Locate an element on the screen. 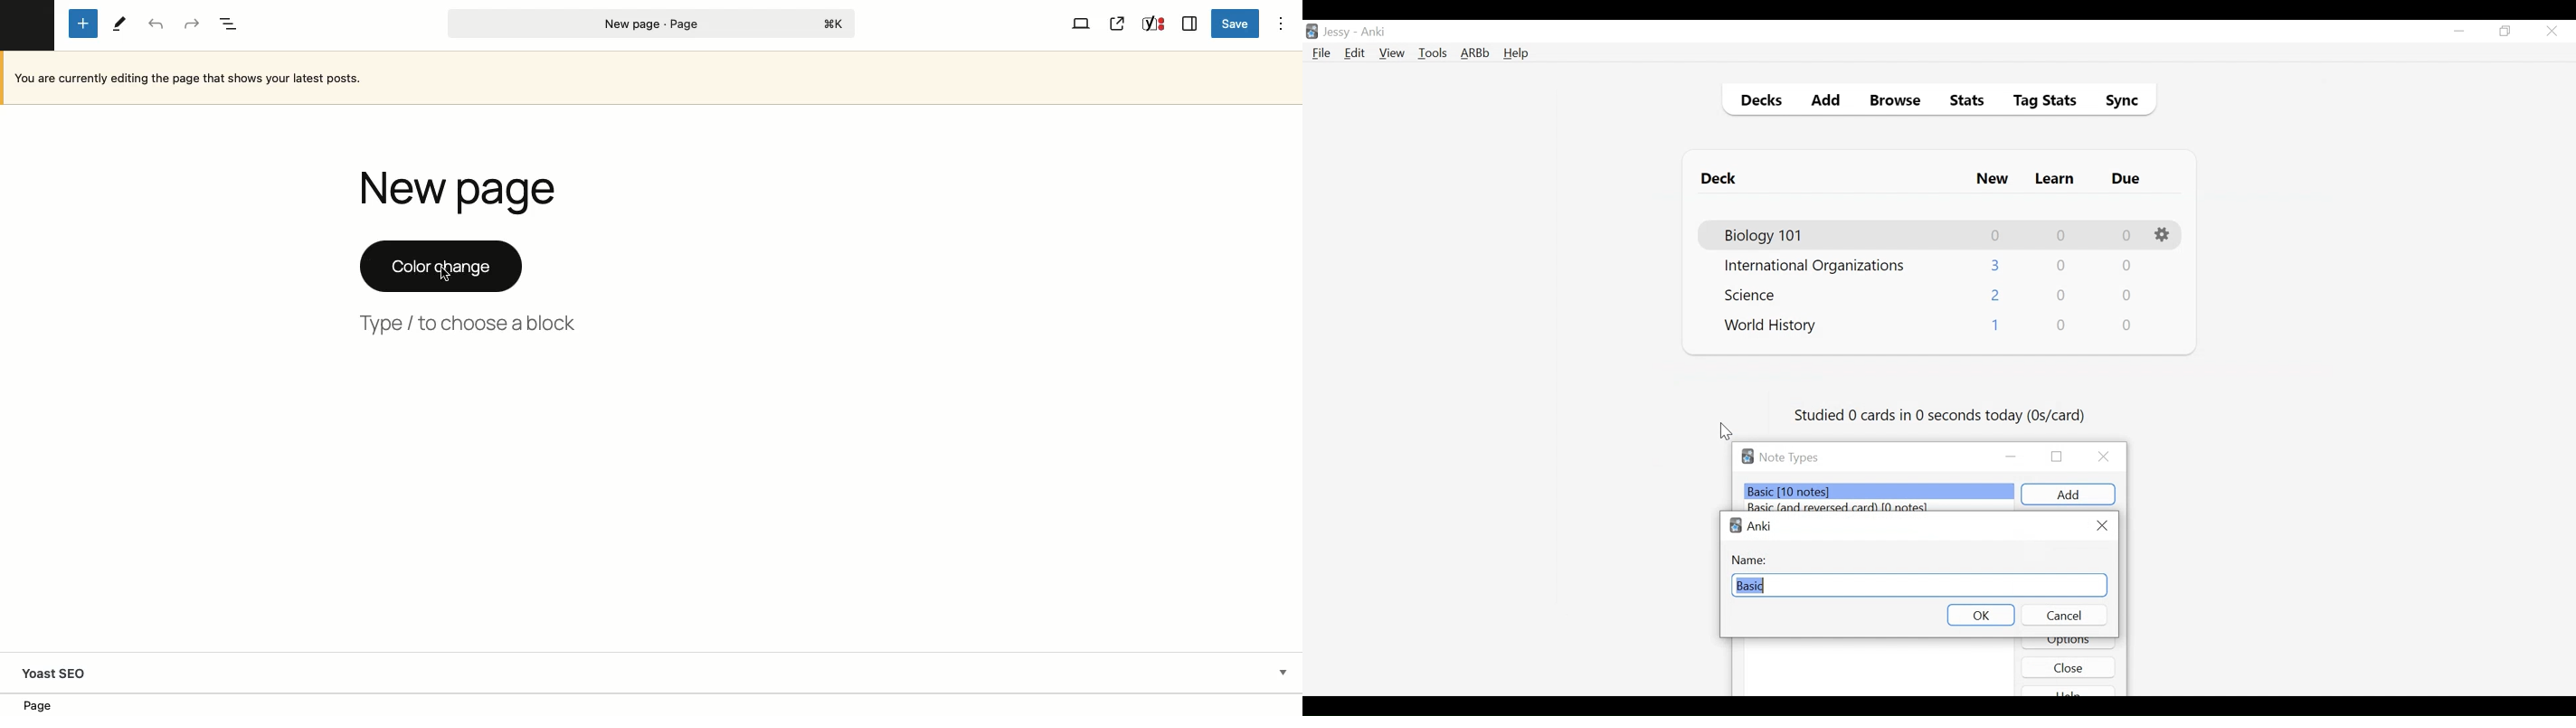  minimize is located at coordinates (2459, 32).